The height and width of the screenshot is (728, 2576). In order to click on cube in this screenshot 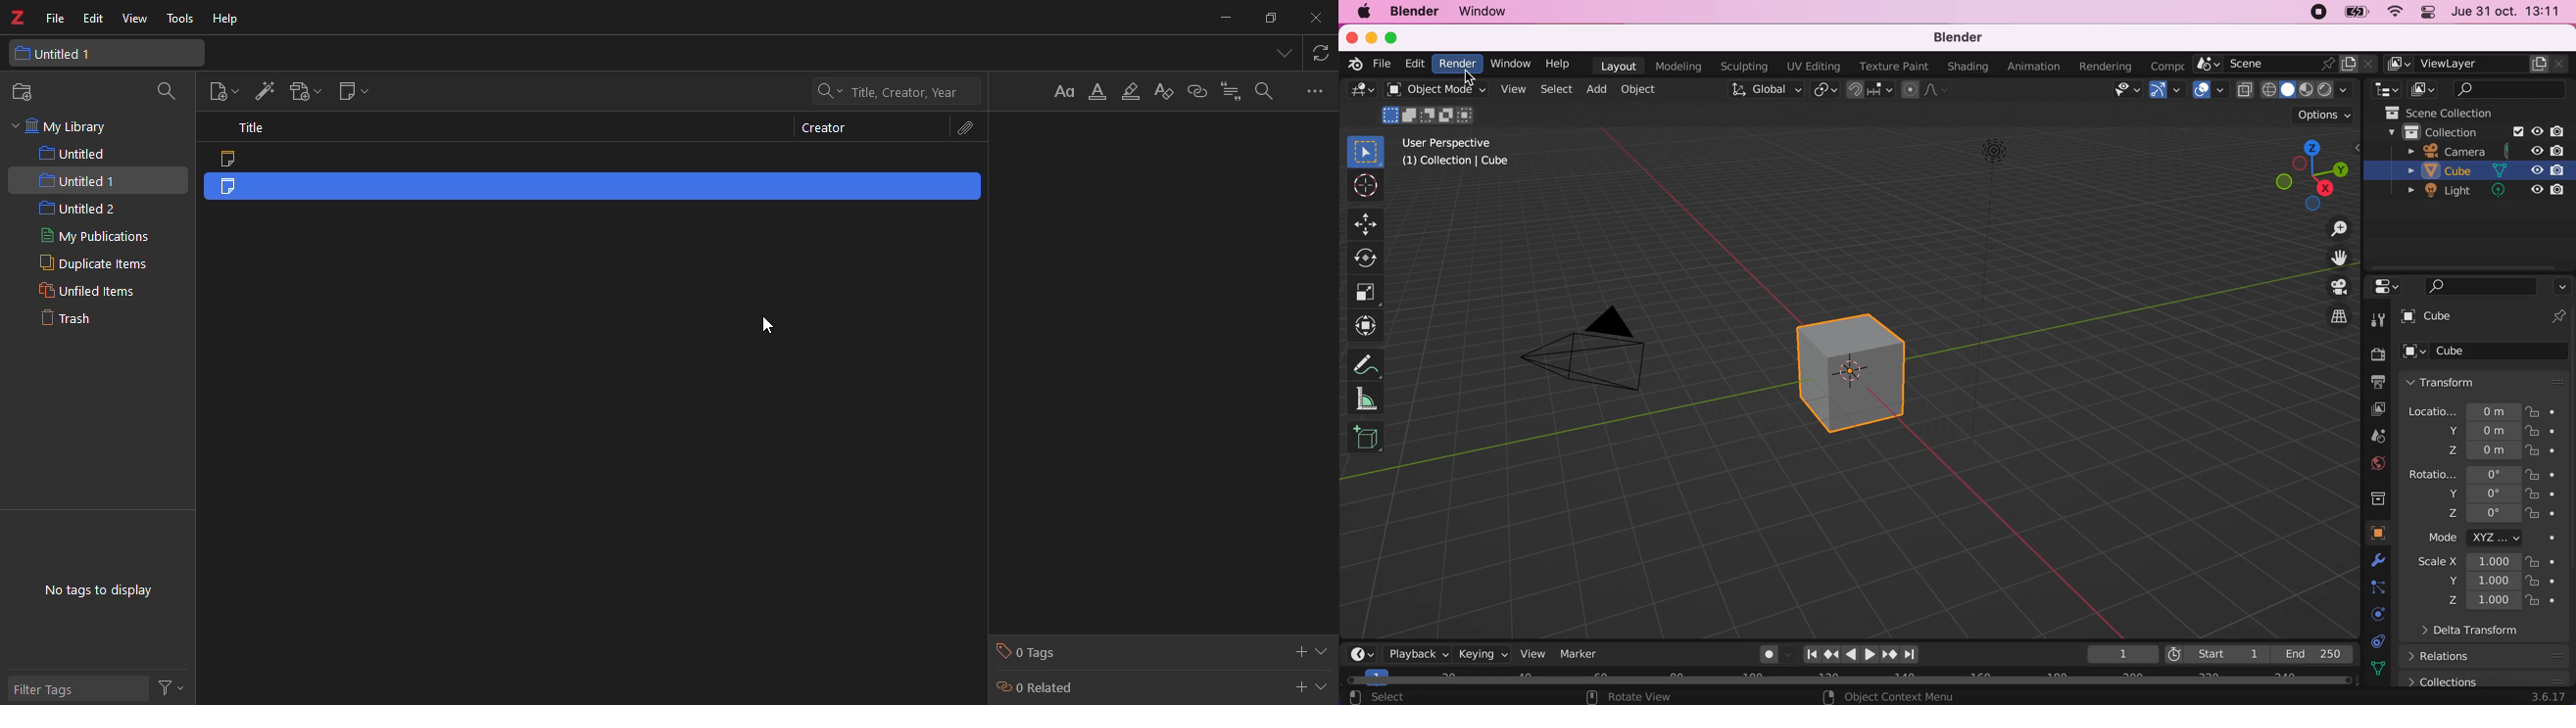, I will do `click(1857, 370)`.